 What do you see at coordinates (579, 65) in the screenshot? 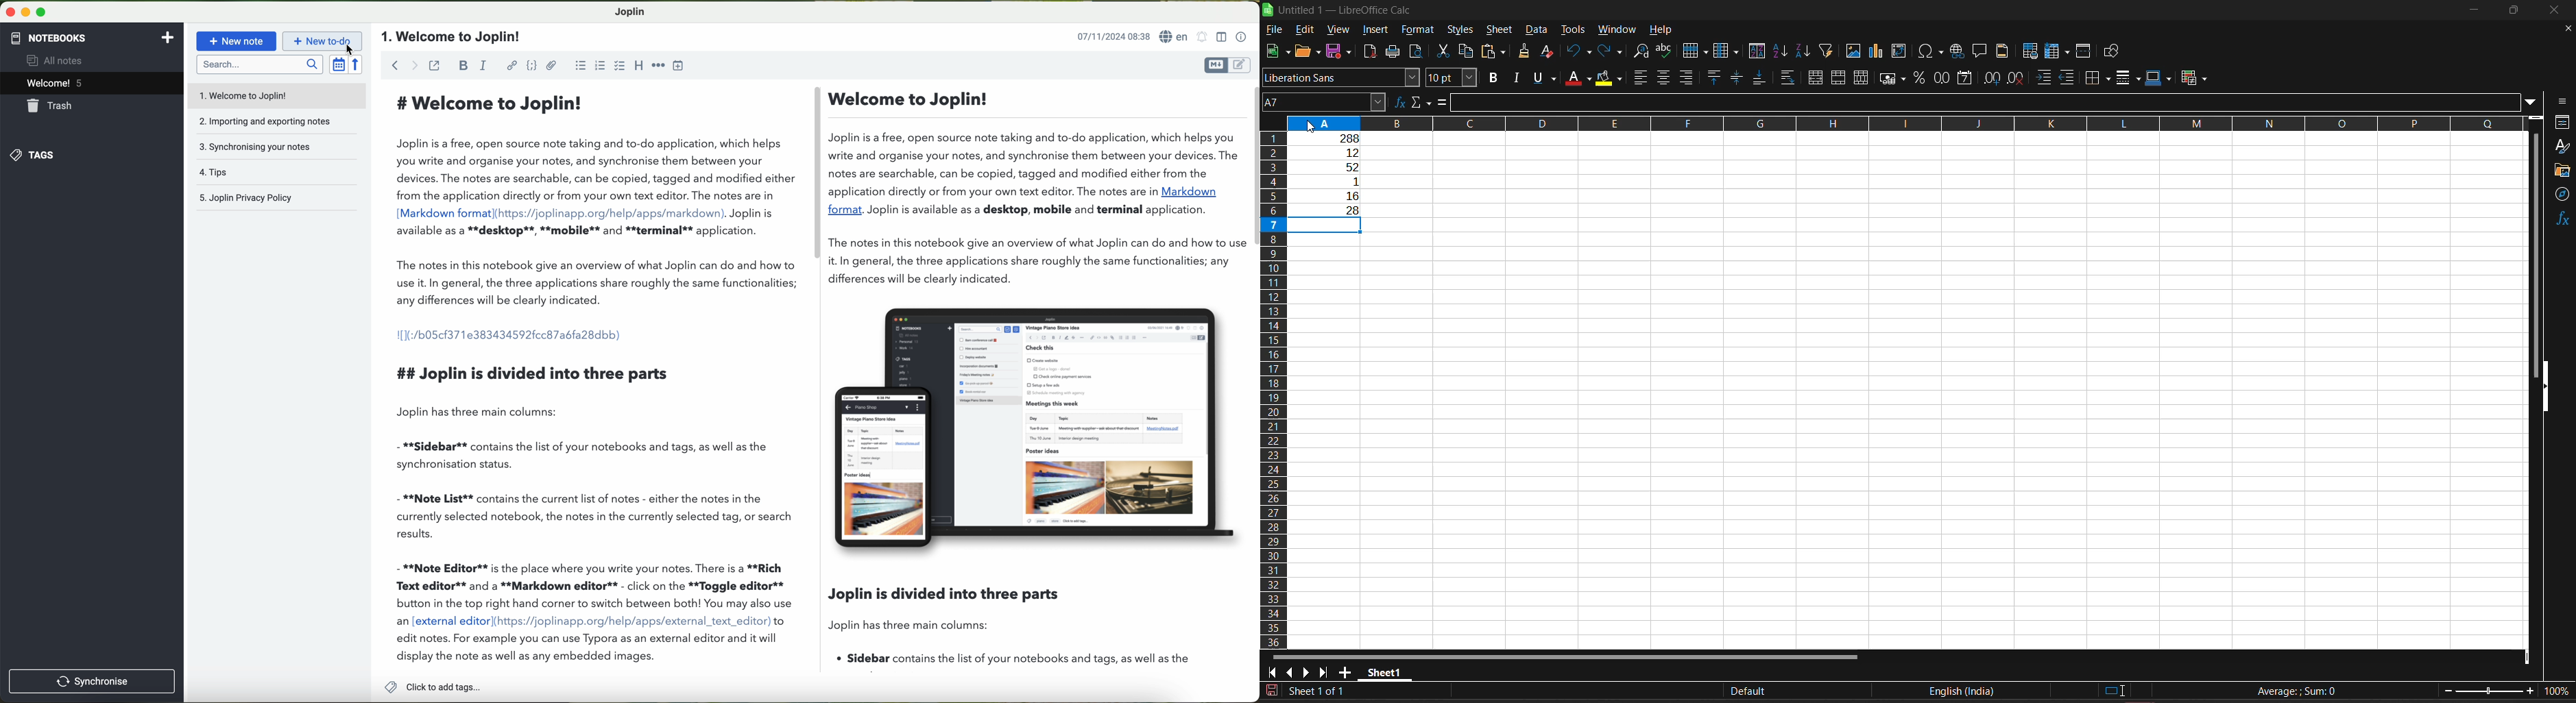
I see `bulleted list` at bounding box center [579, 65].